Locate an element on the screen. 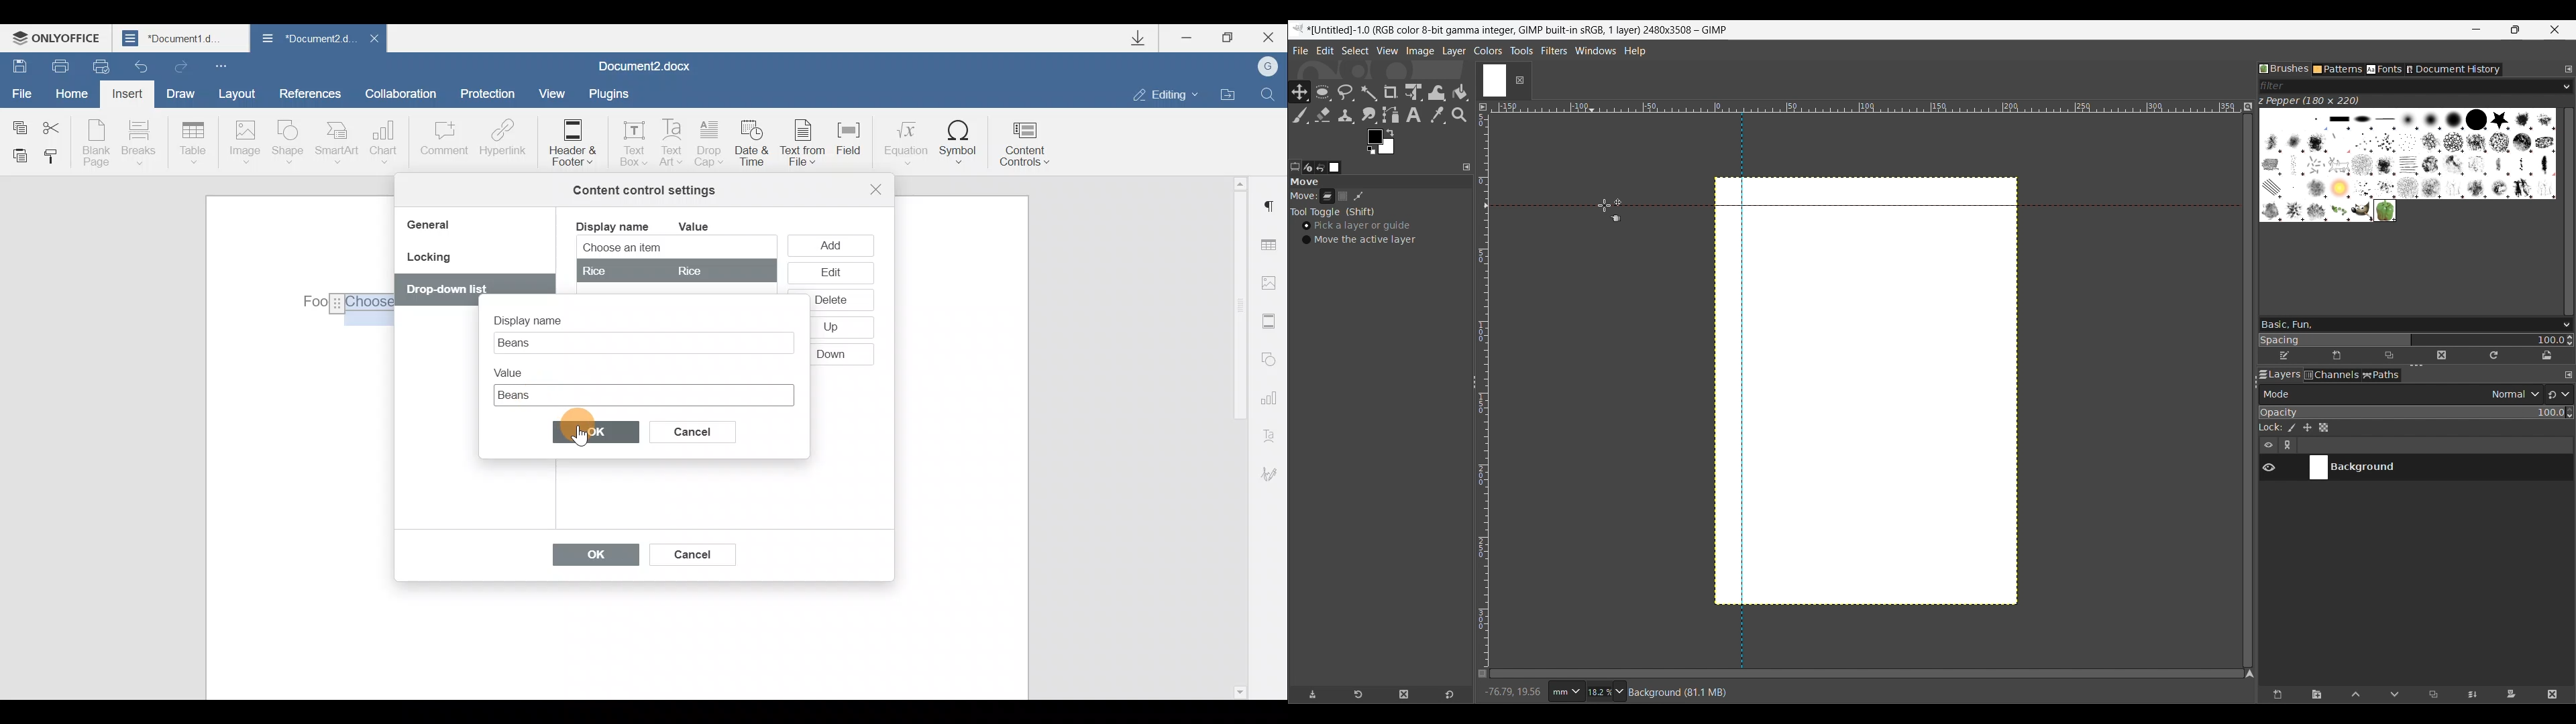 This screenshot has height=728, width=2576. Account name is located at coordinates (1263, 67).